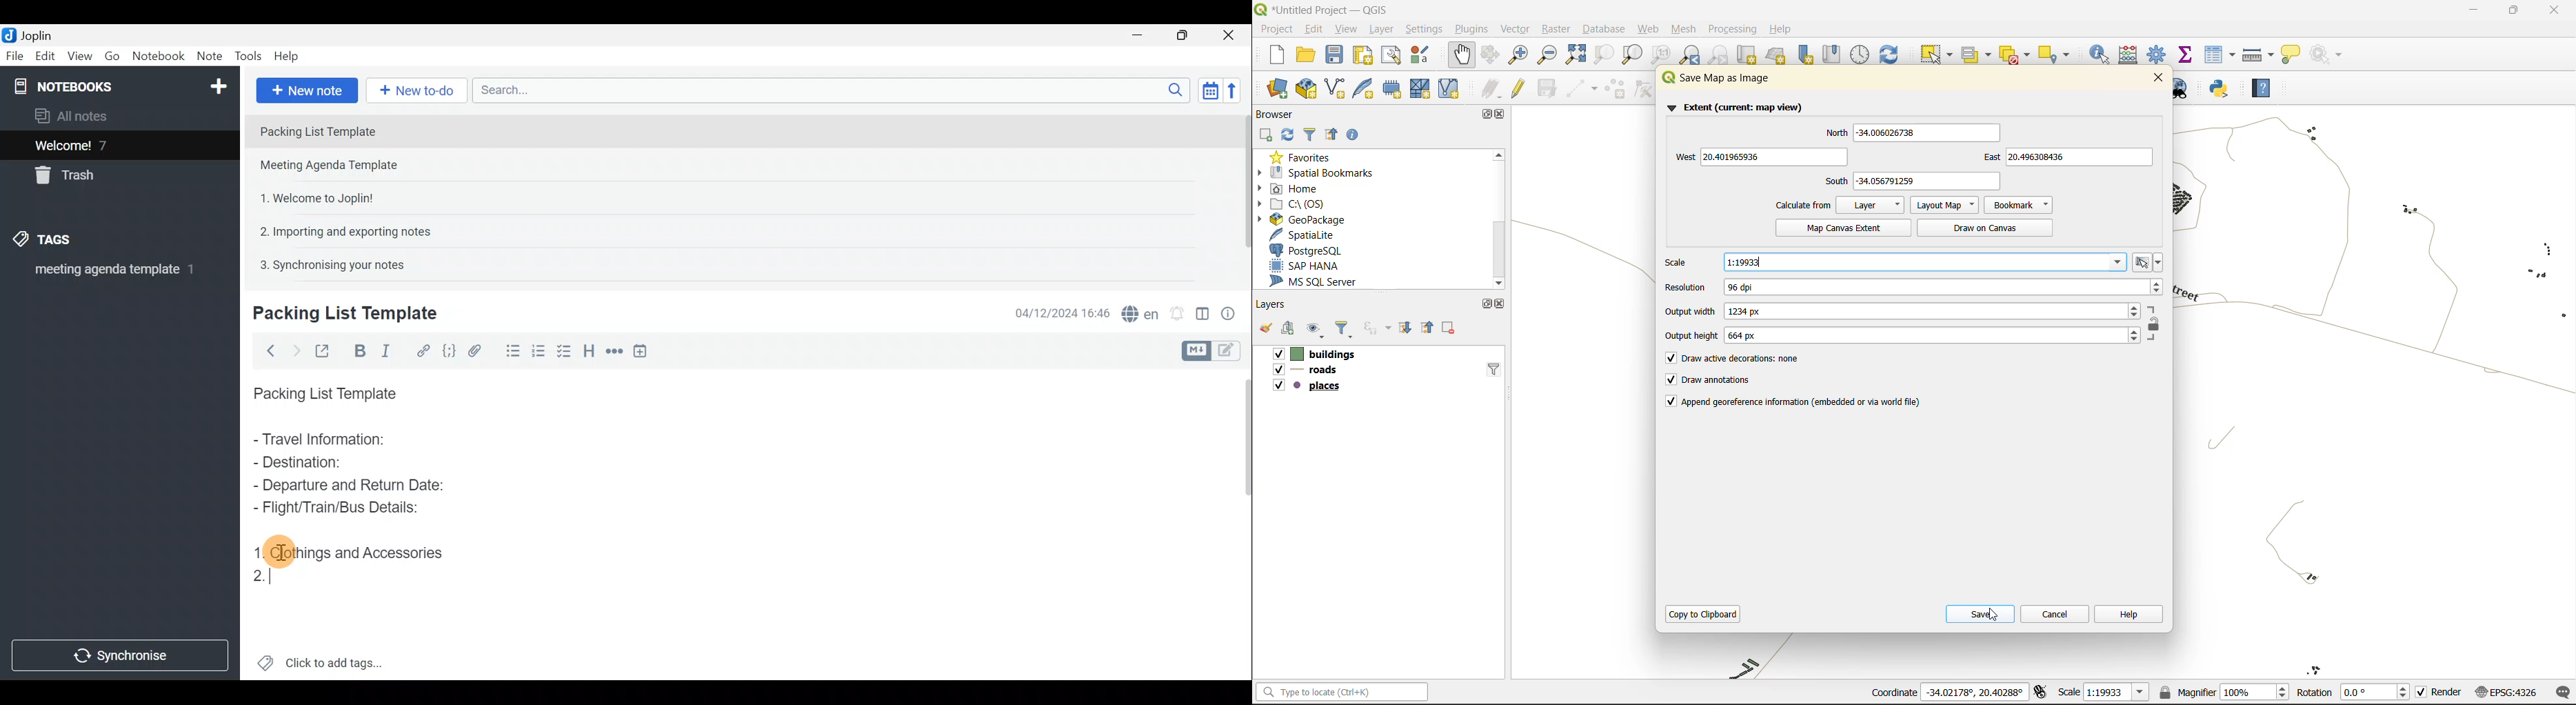 The height and width of the screenshot is (728, 2576). I want to click on Minimise, so click(1144, 37).